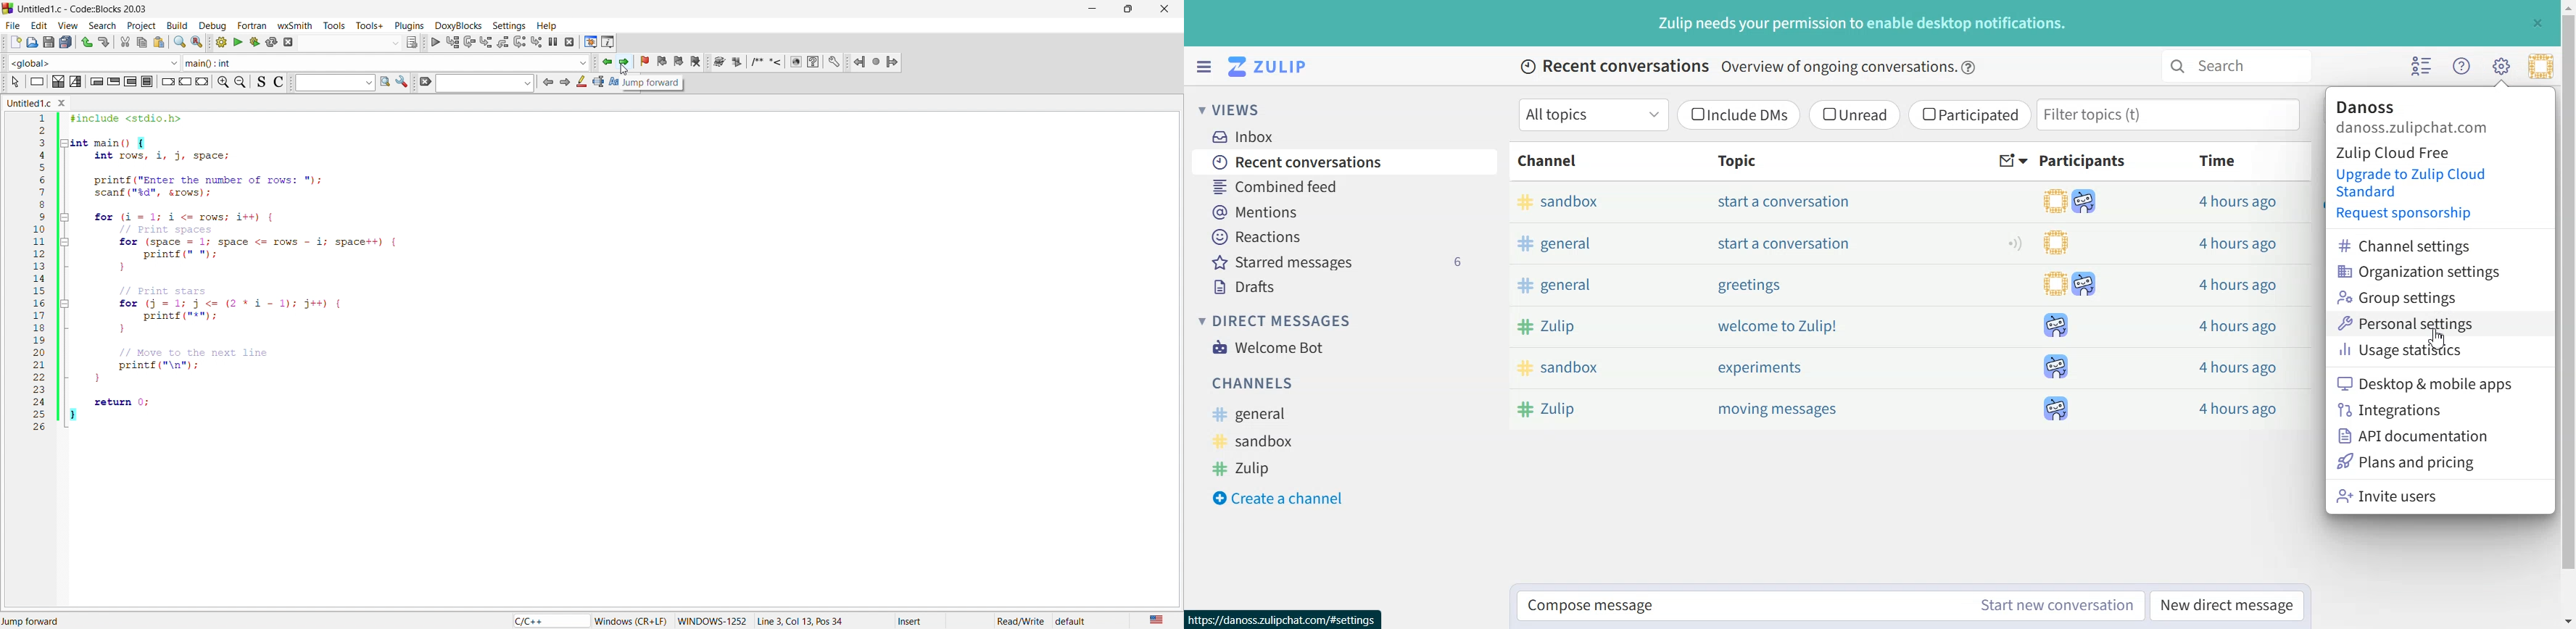  What do you see at coordinates (581, 83) in the screenshot?
I see `icon` at bounding box center [581, 83].